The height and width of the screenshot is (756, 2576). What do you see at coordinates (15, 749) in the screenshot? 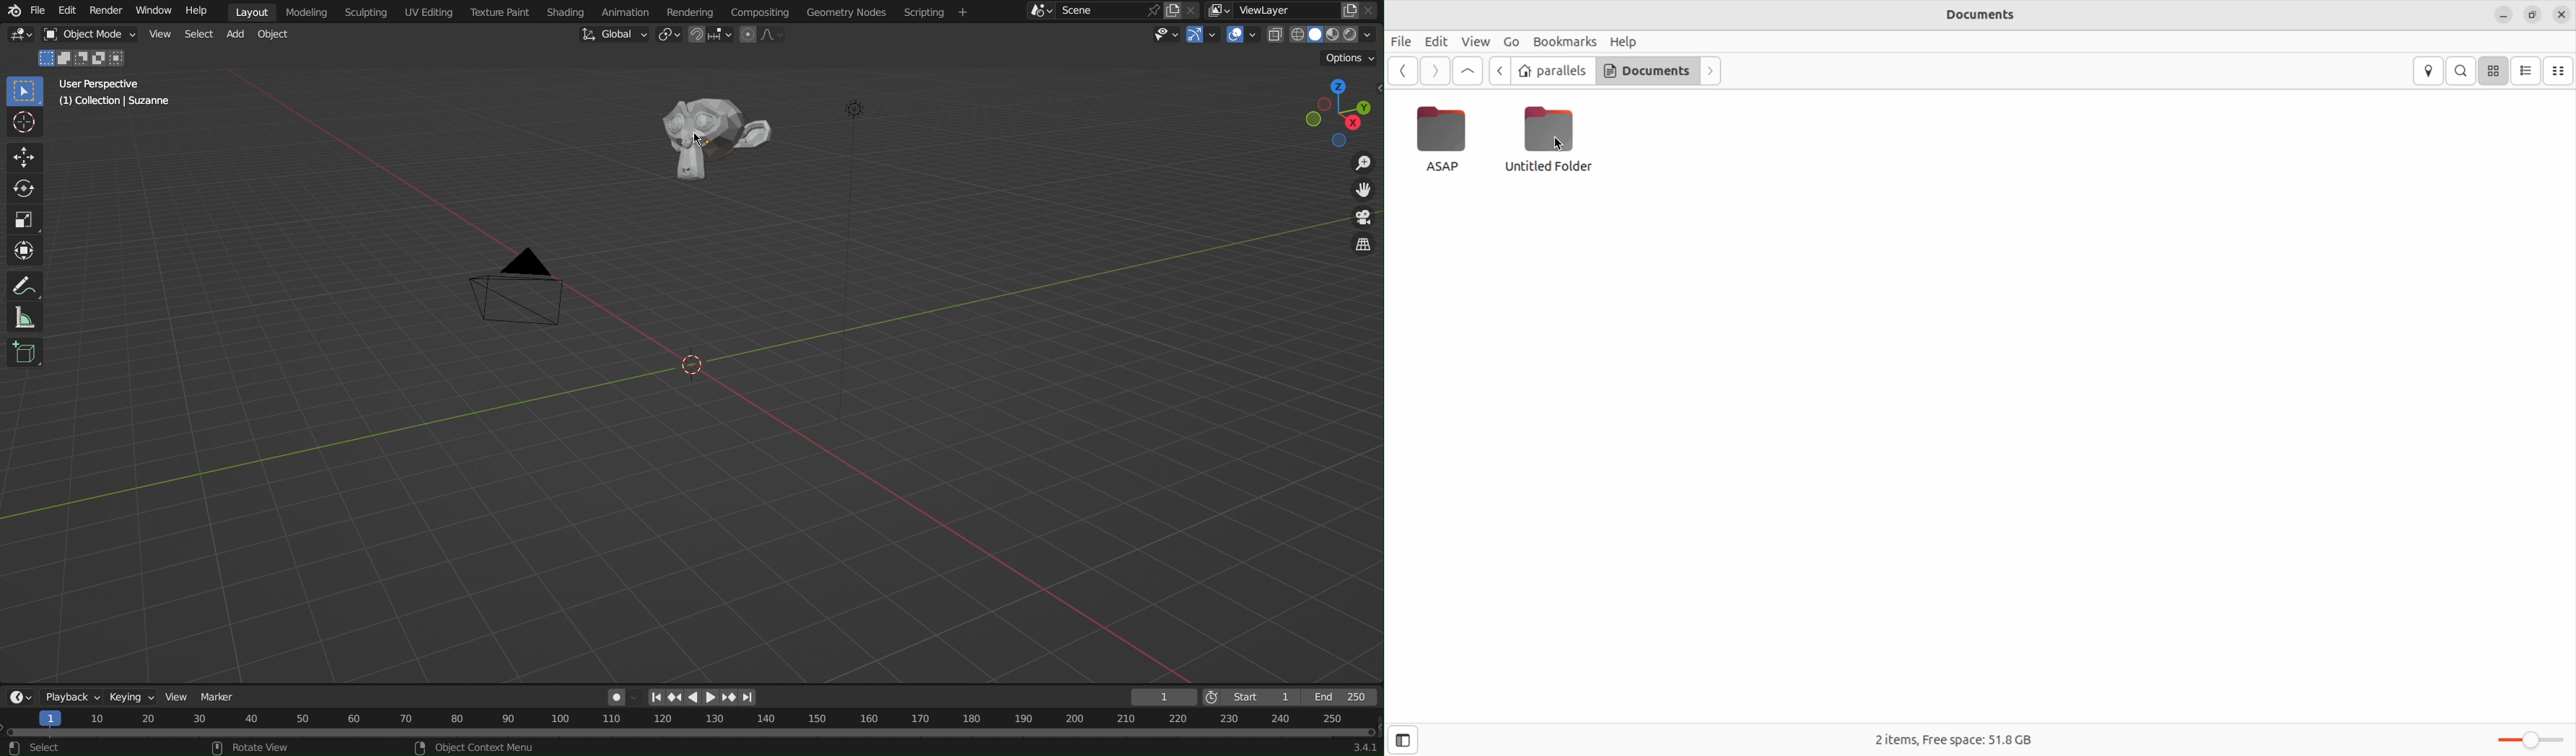
I see `icon` at bounding box center [15, 749].